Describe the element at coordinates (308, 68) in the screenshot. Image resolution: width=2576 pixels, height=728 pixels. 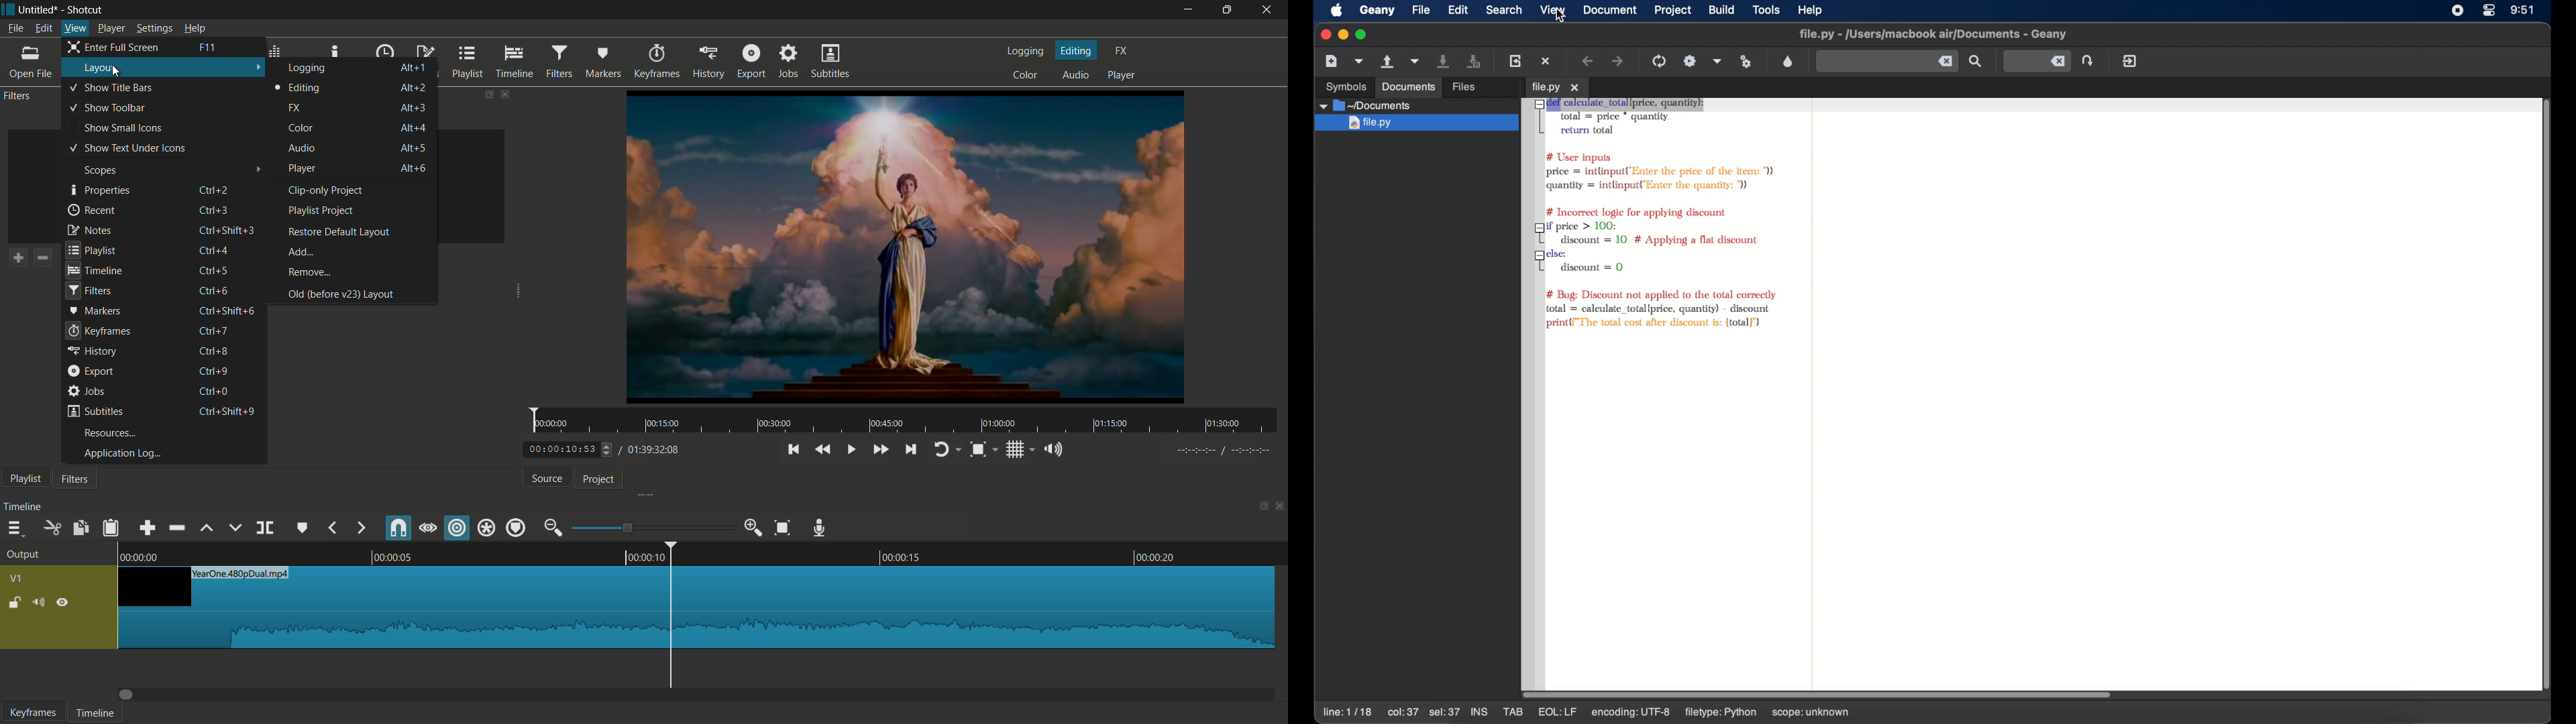
I see `logging` at that location.